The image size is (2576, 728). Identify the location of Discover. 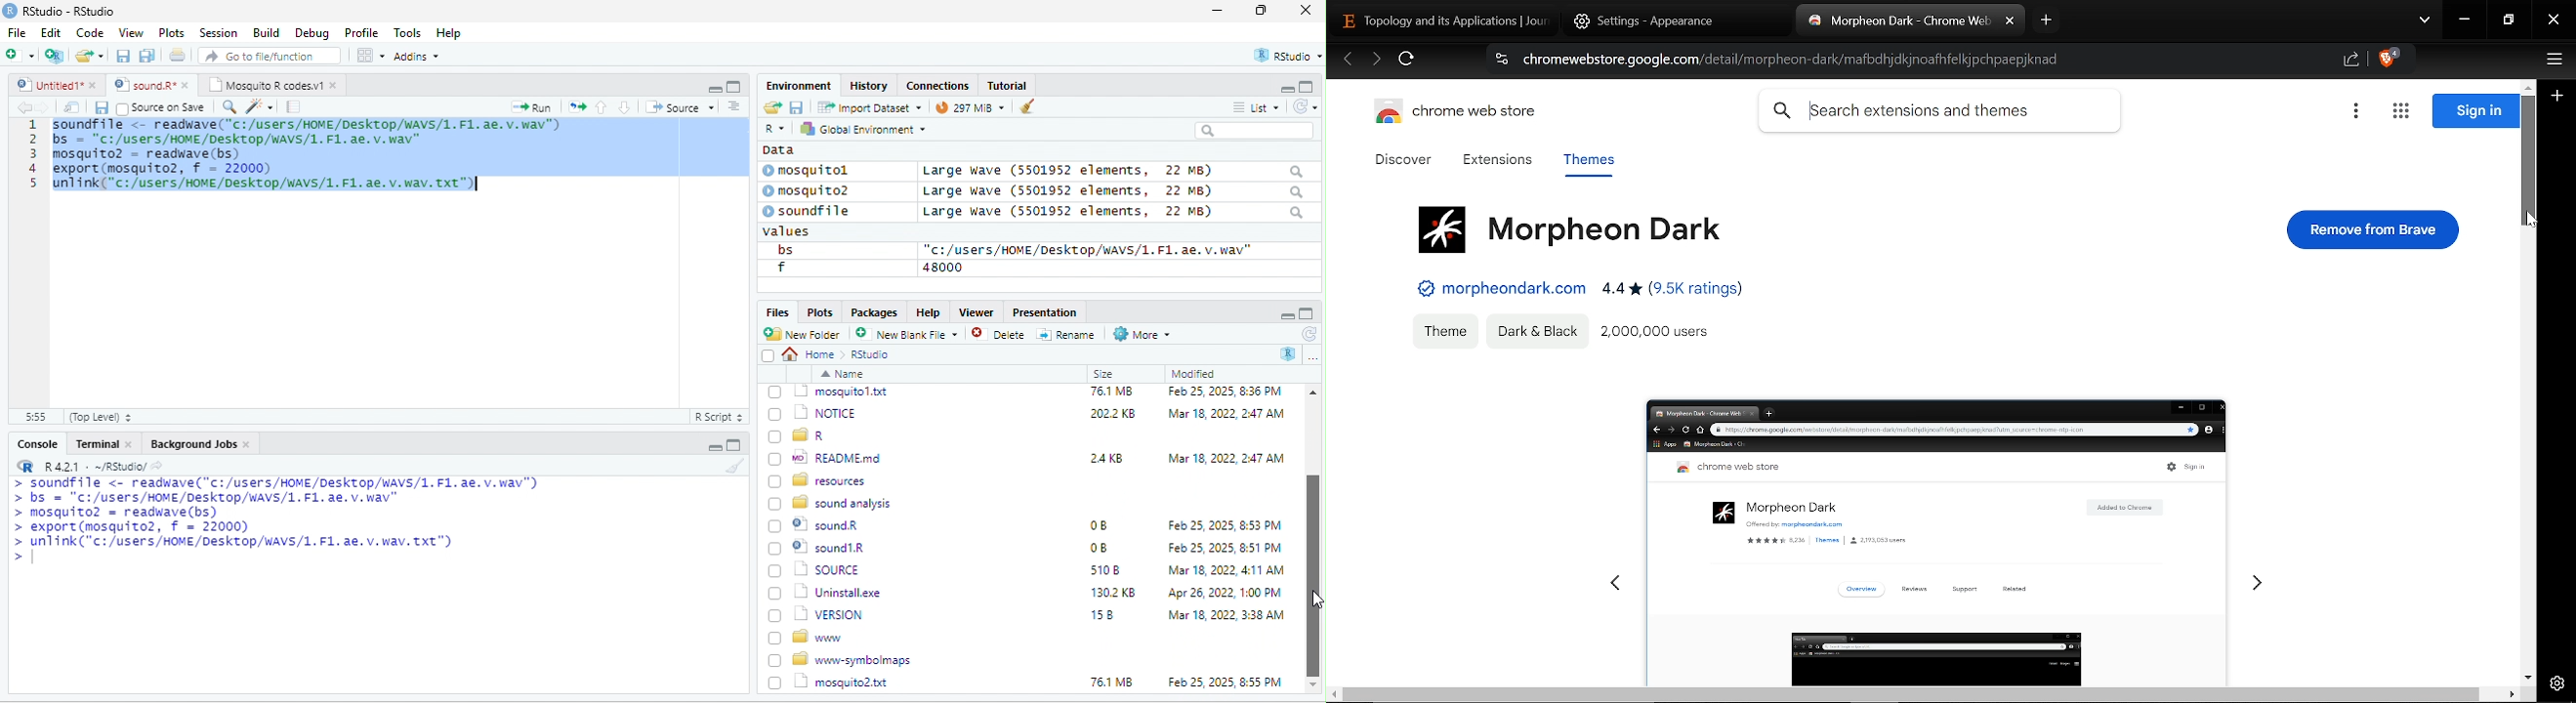
(1406, 160).